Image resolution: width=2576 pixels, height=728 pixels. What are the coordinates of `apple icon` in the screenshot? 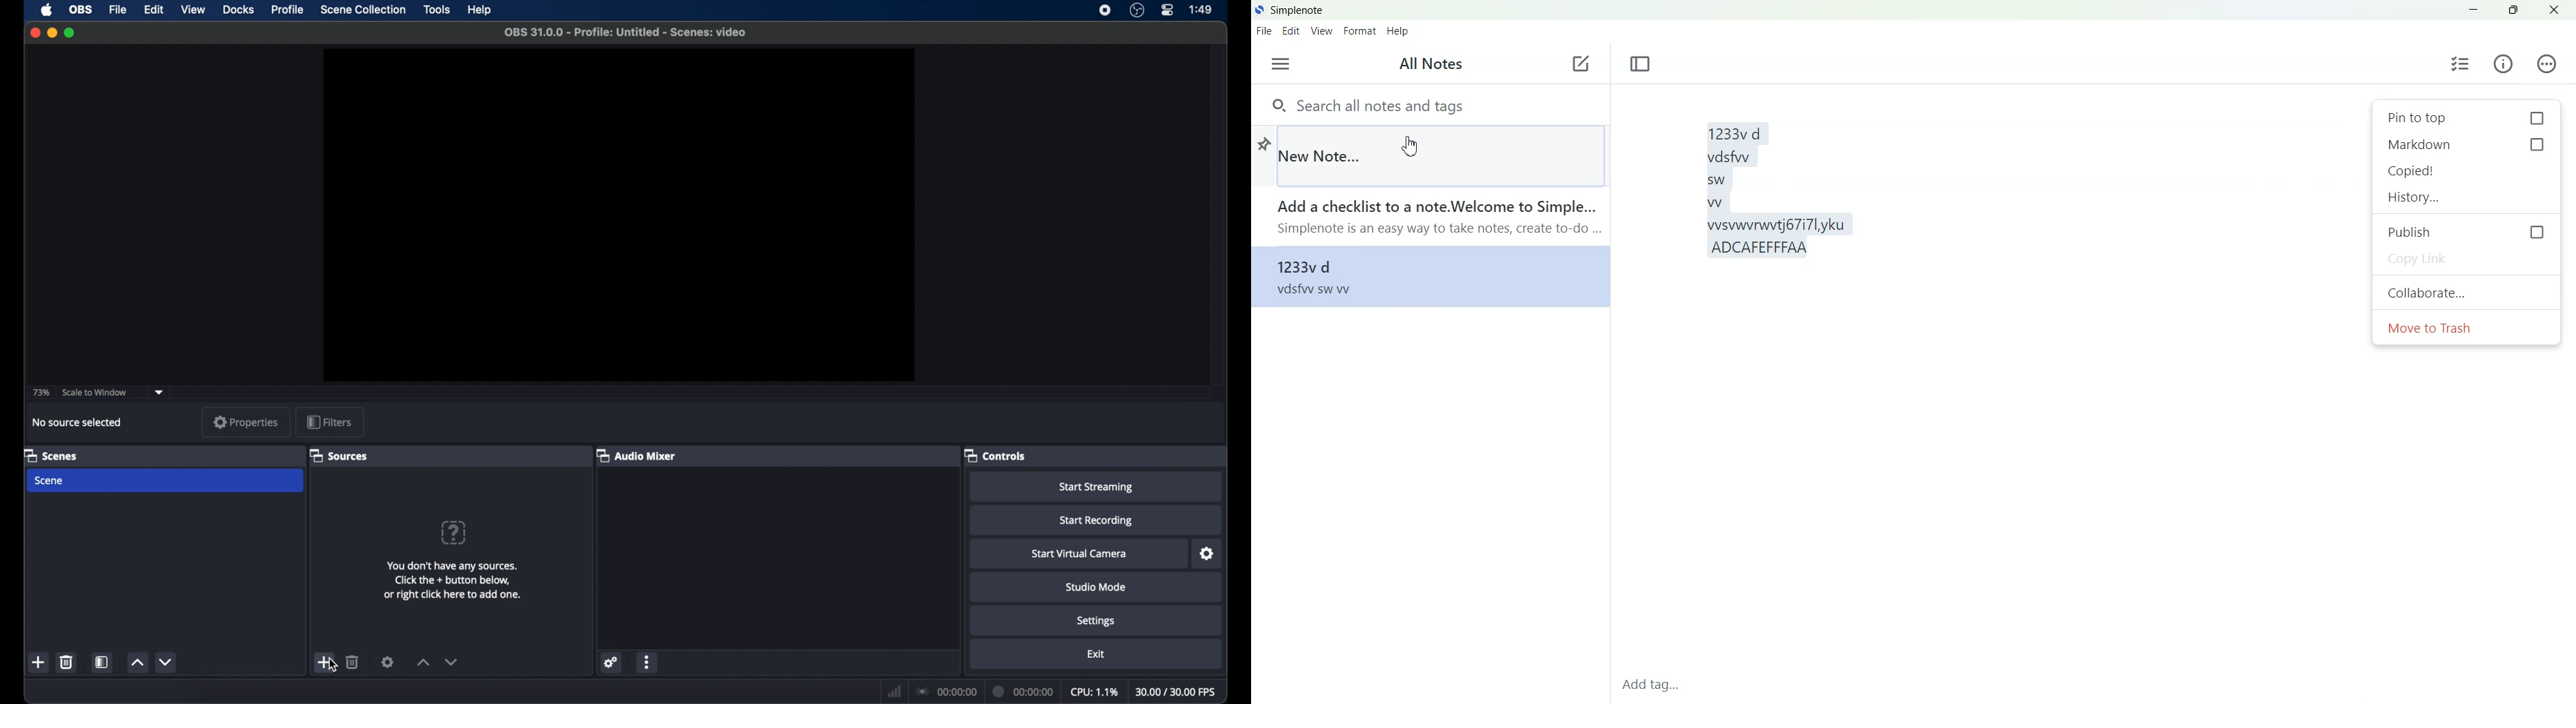 It's located at (46, 10).